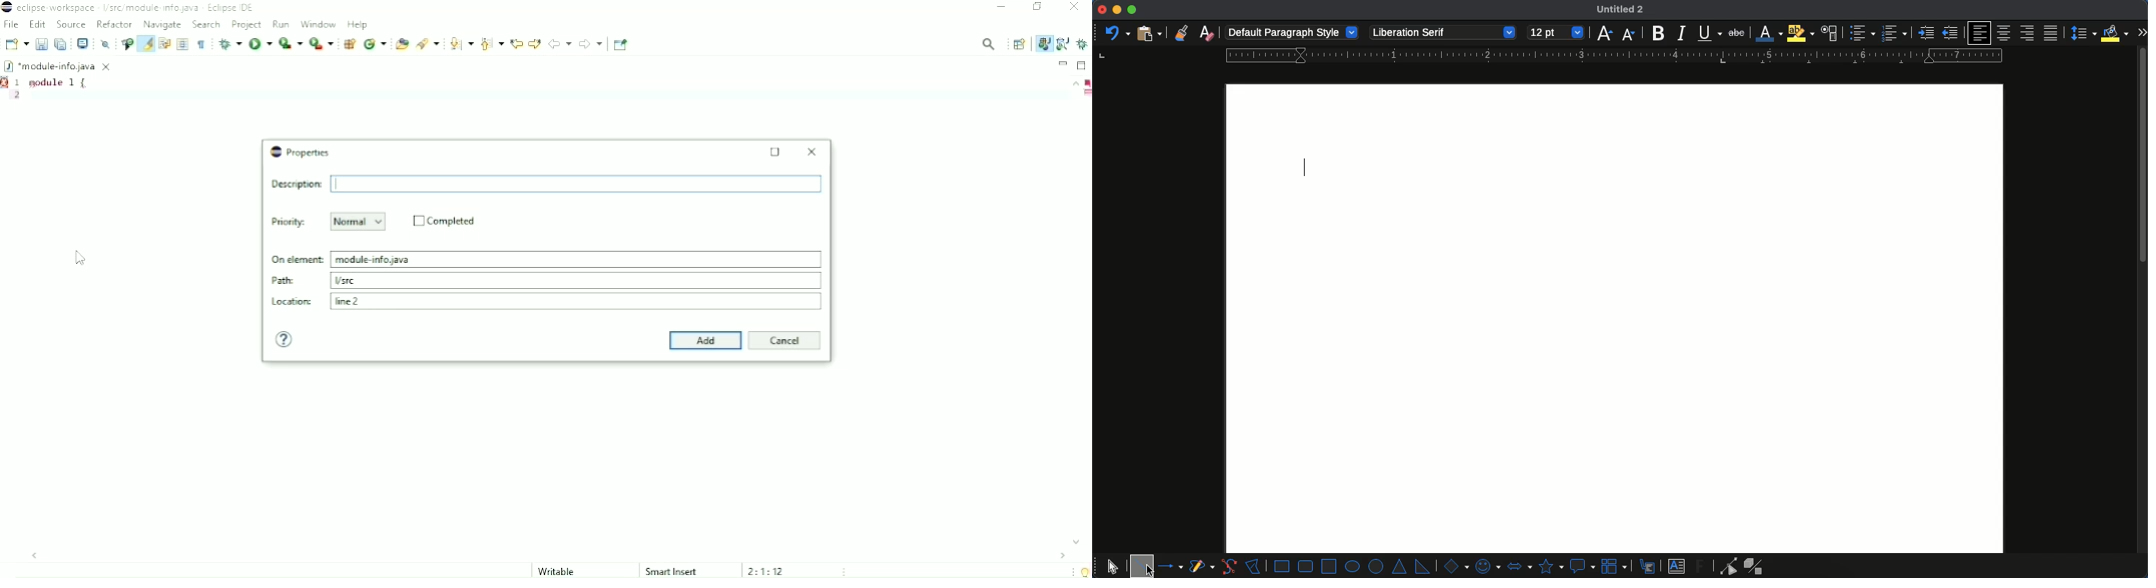 The image size is (2156, 588). What do you see at coordinates (1181, 33) in the screenshot?
I see `clone formatting` at bounding box center [1181, 33].